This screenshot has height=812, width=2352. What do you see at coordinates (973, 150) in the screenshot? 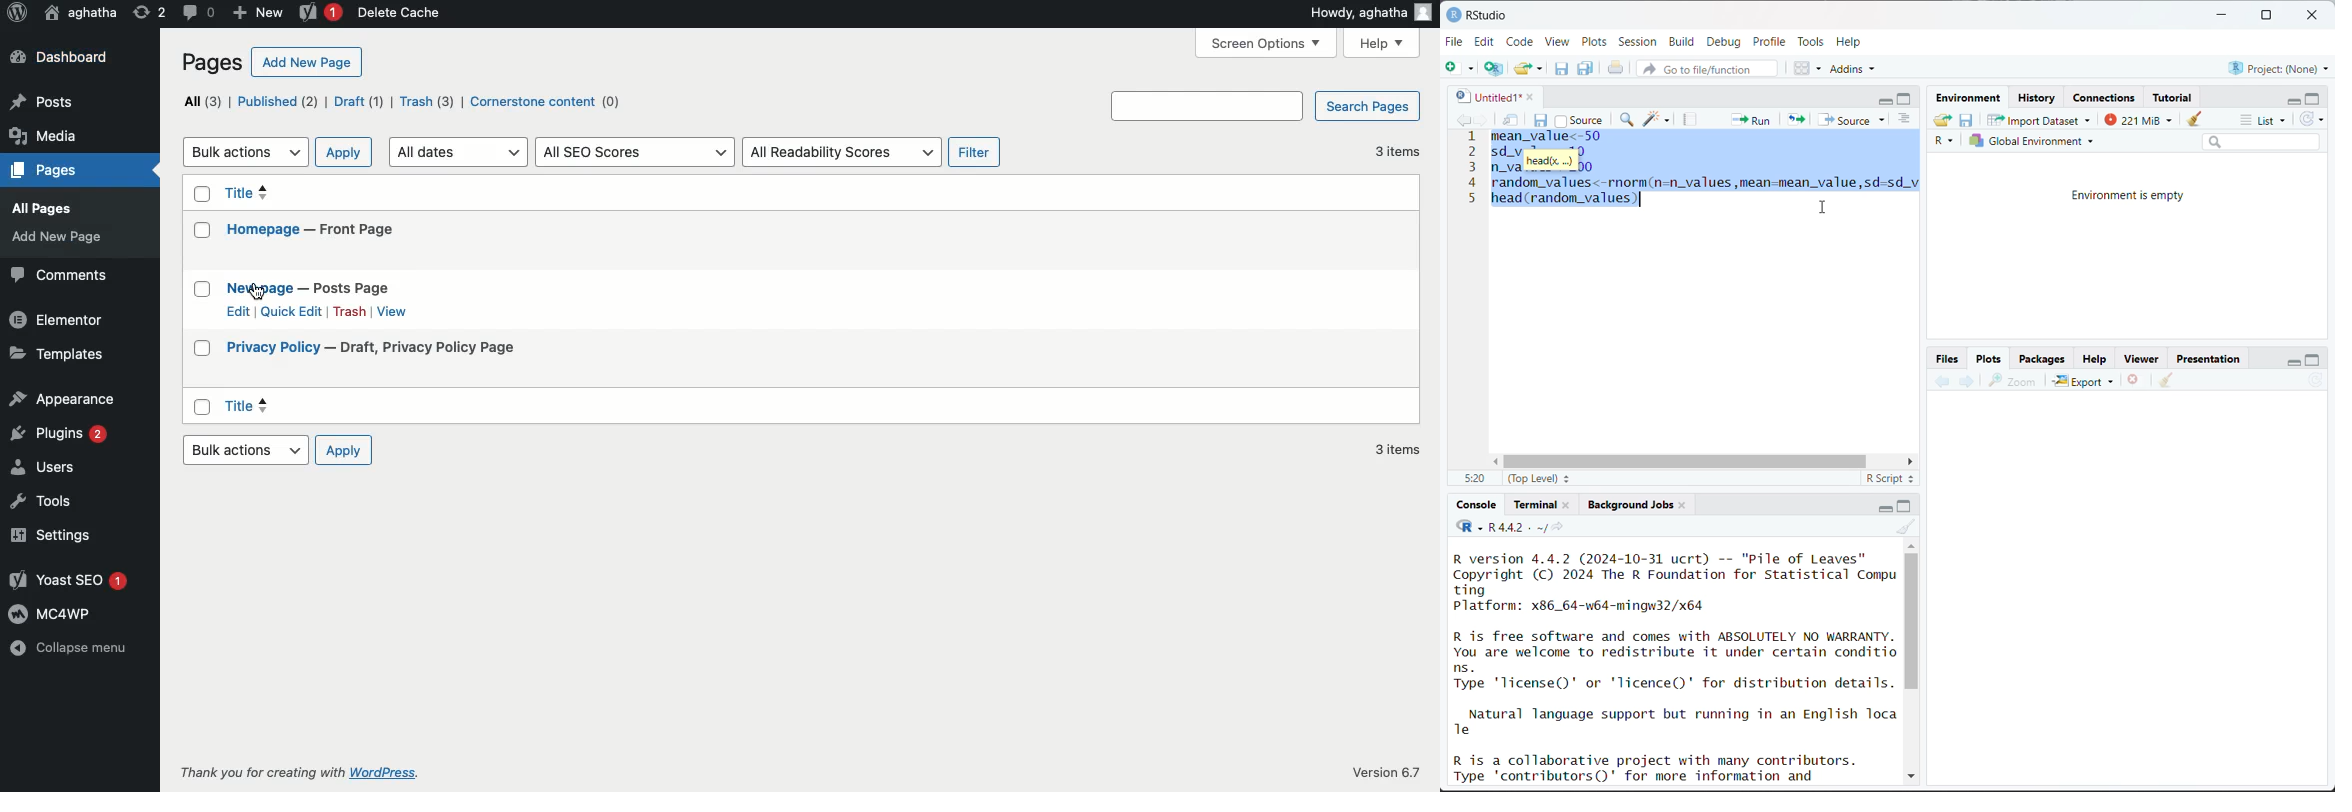
I see `Filter` at bounding box center [973, 150].